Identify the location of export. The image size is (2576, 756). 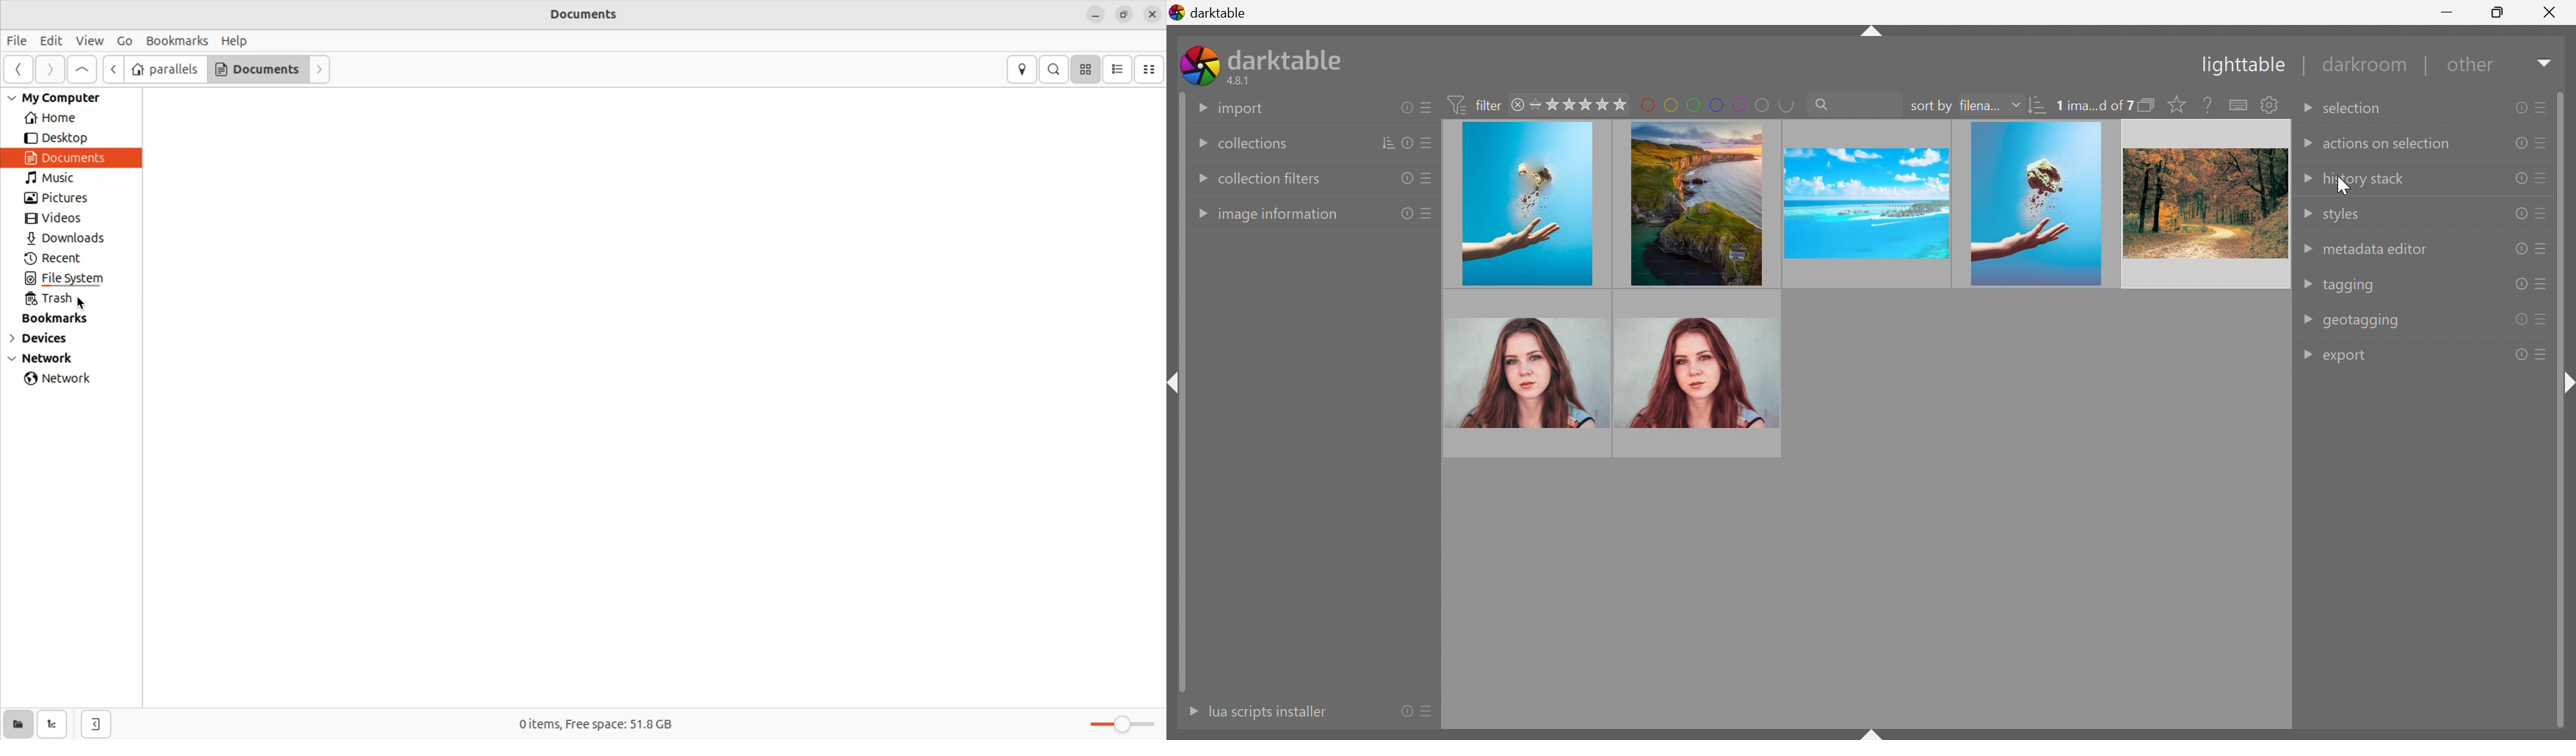
(2348, 356).